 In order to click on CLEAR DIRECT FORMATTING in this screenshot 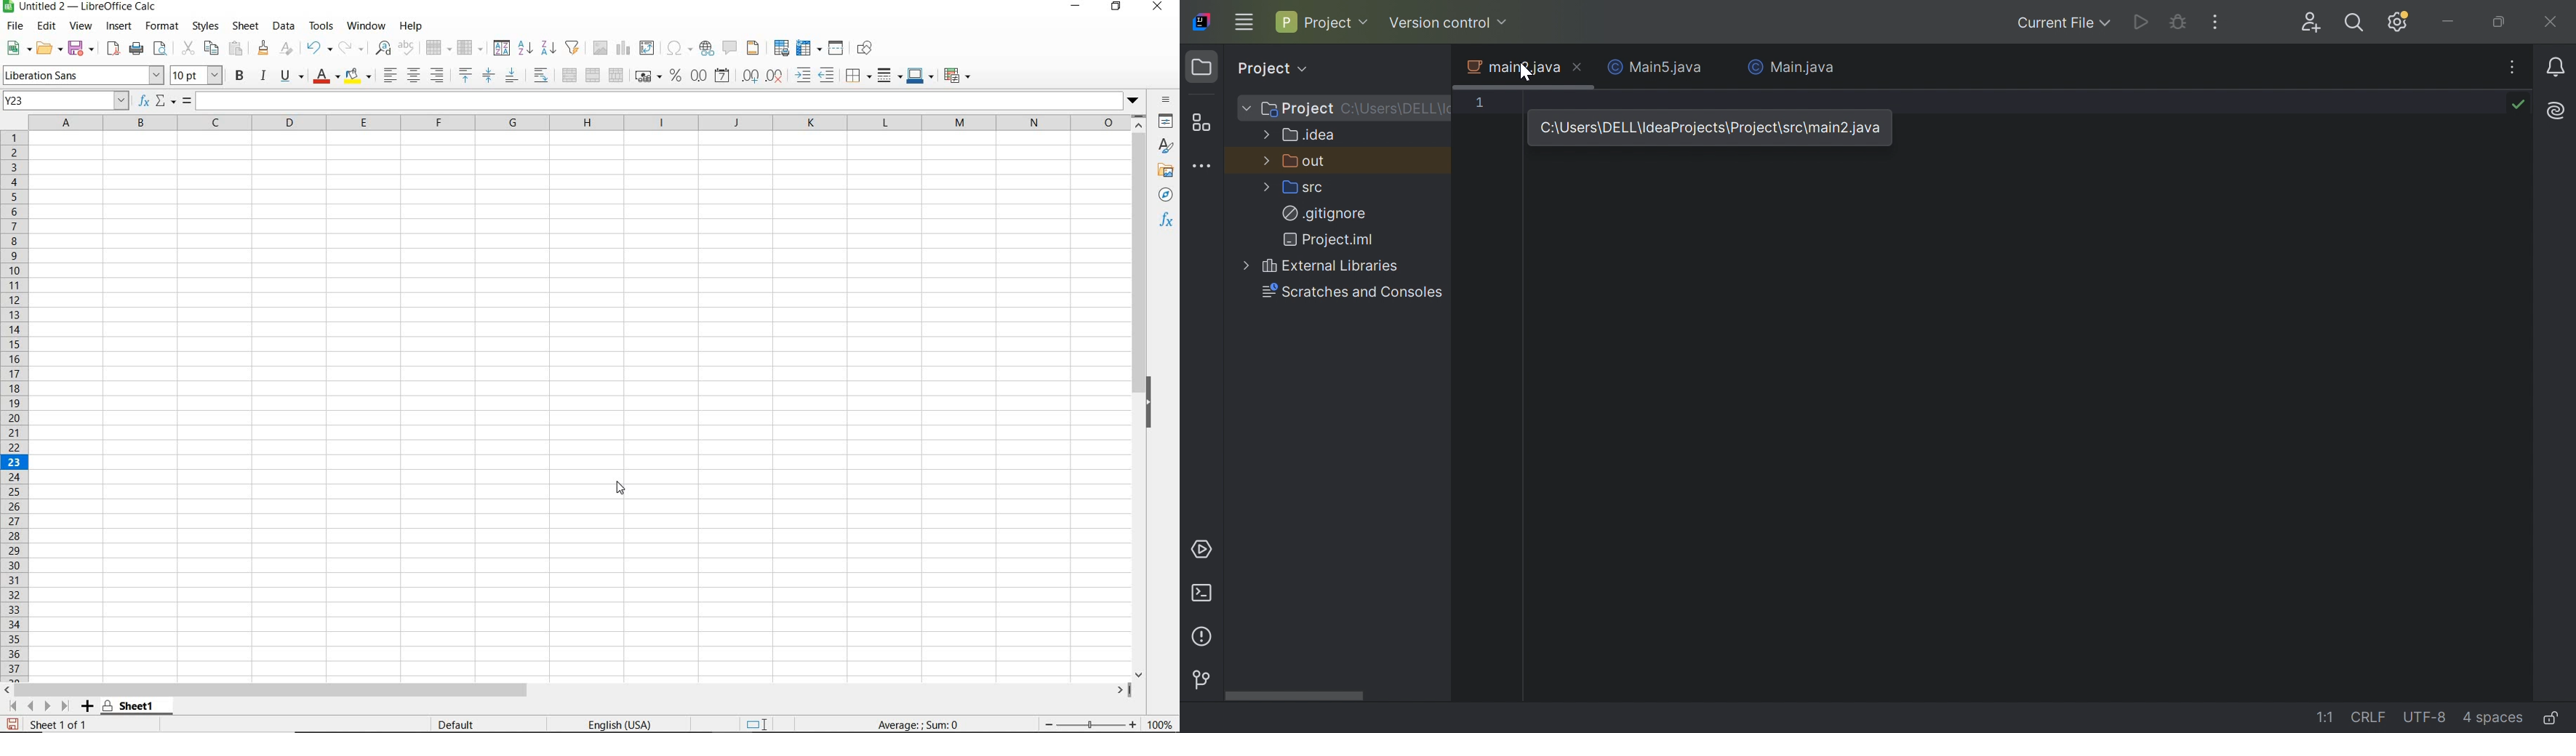, I will do `click(288, 47)`.